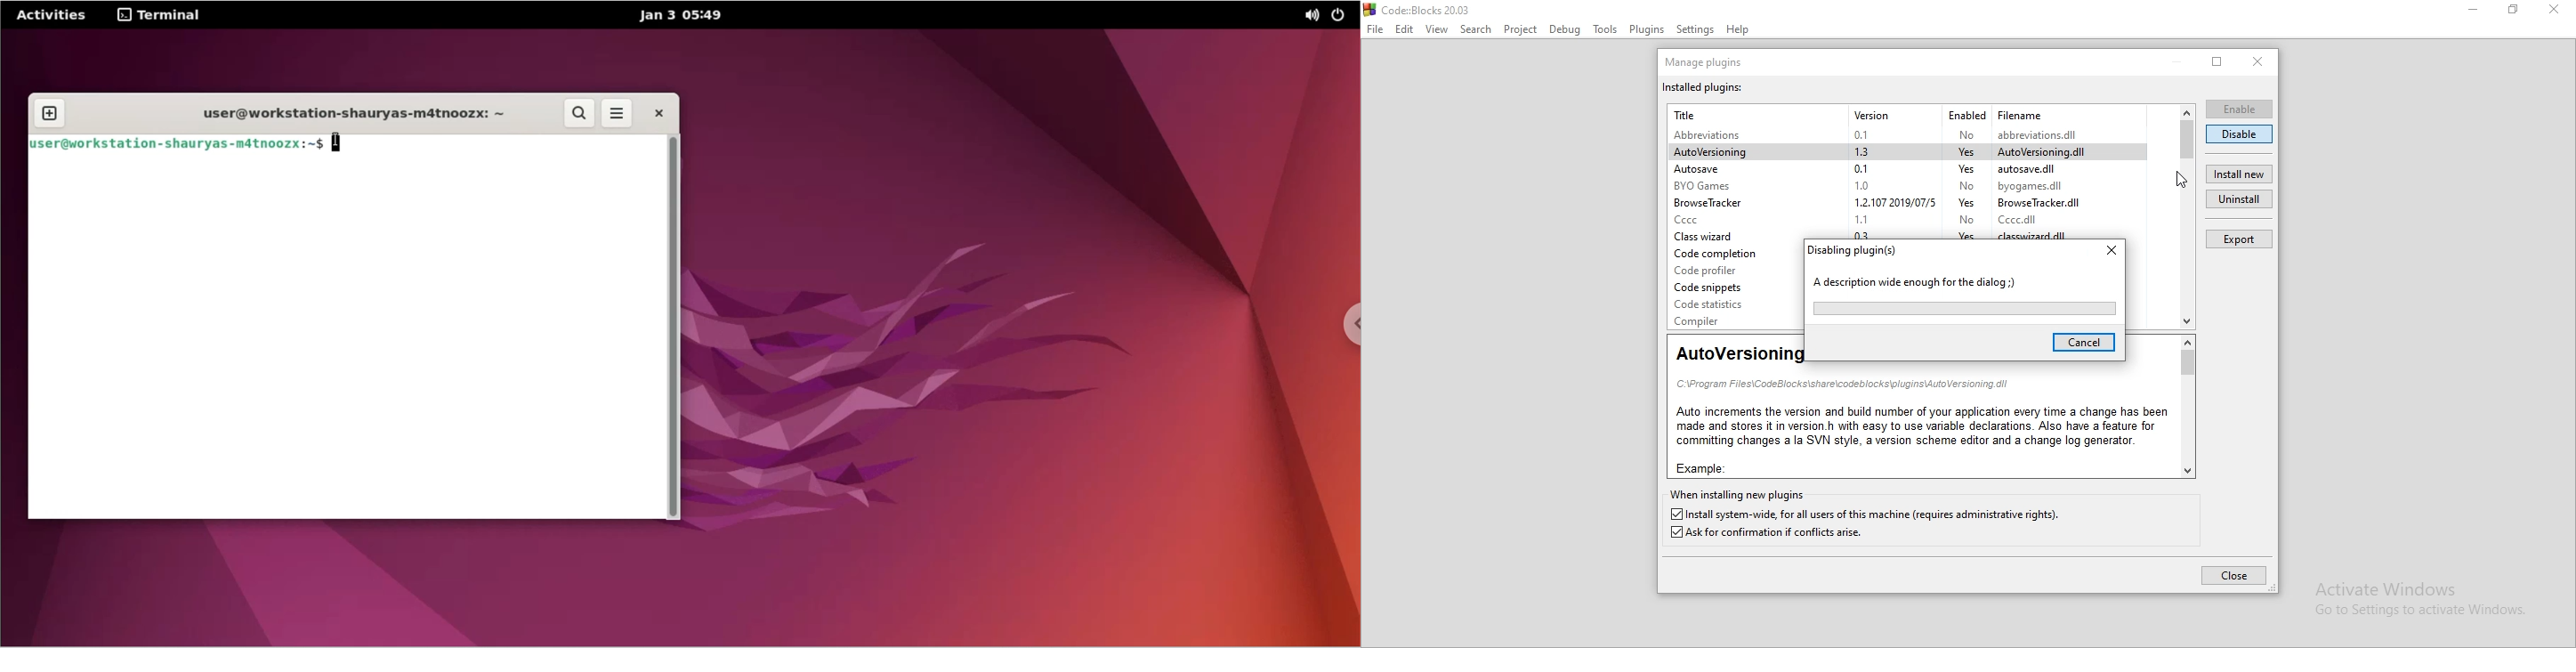 Image resolution: width=2576 pixels, height=672 pixels. What do you see at coordinates (2177, 61) in the screenshot?
I see `minimize` at bounding box center [2177, 61].